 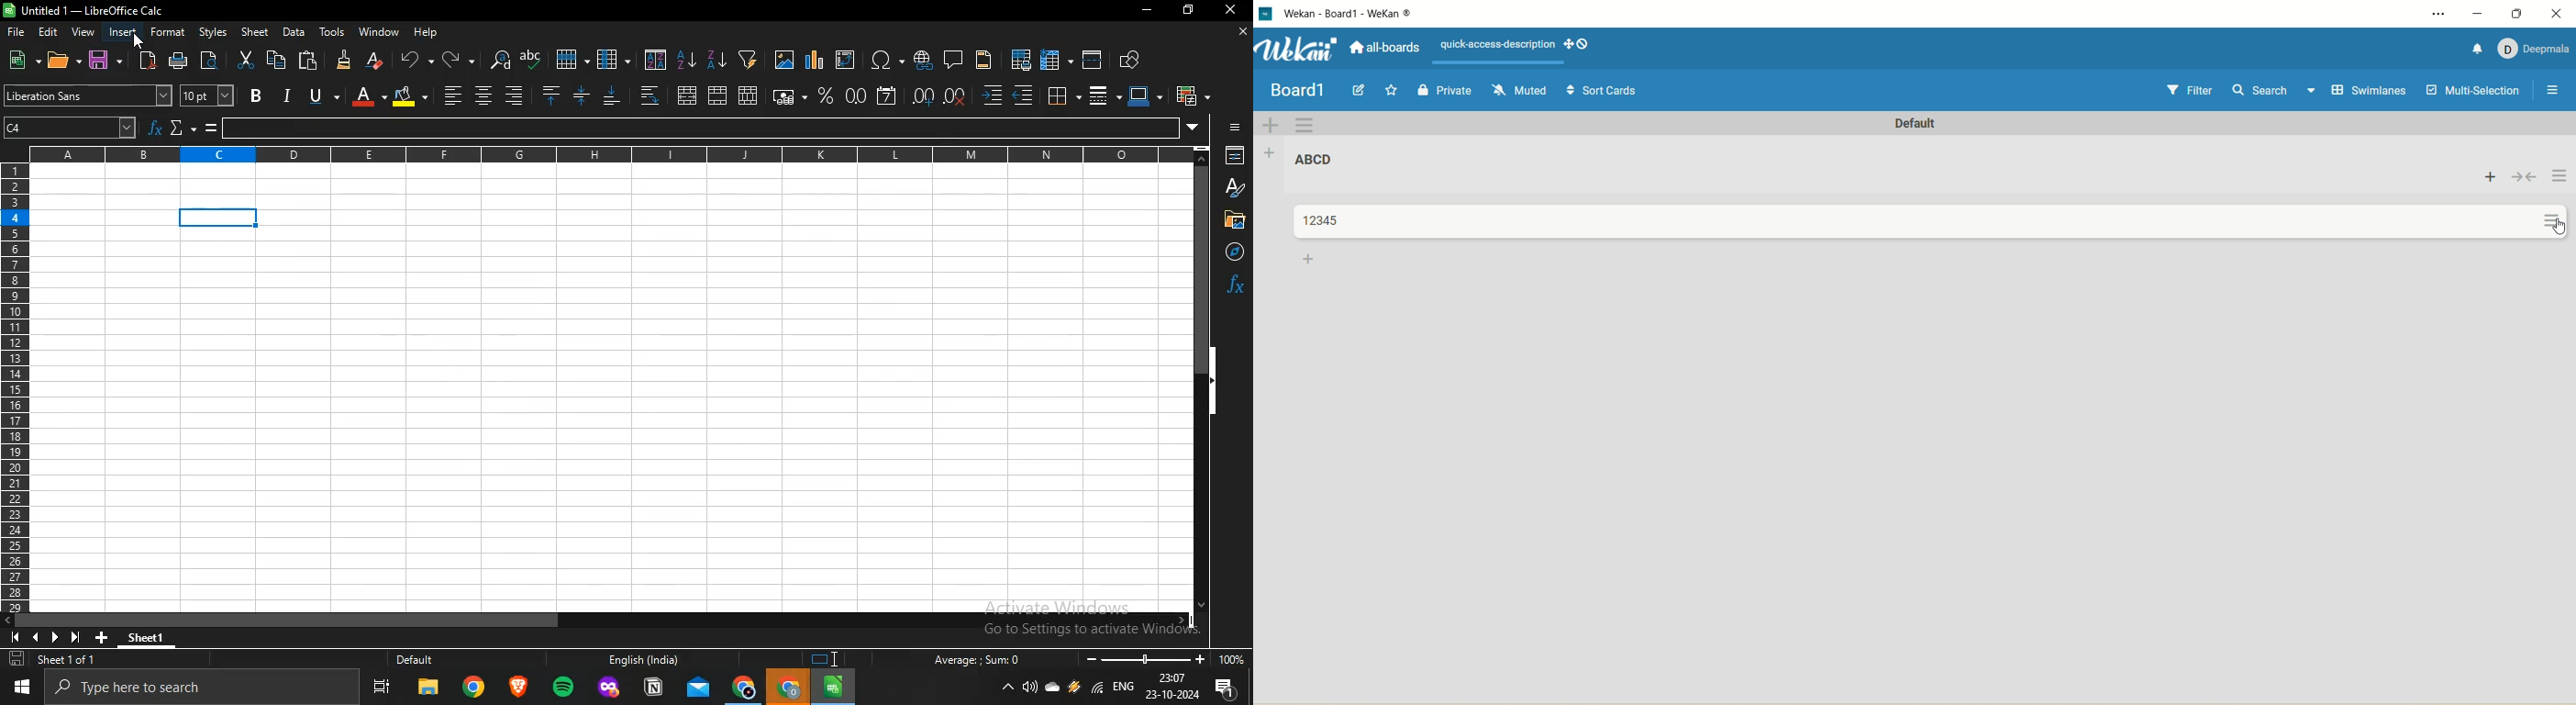 I want to click on format as number, so click(x=855, y=95).